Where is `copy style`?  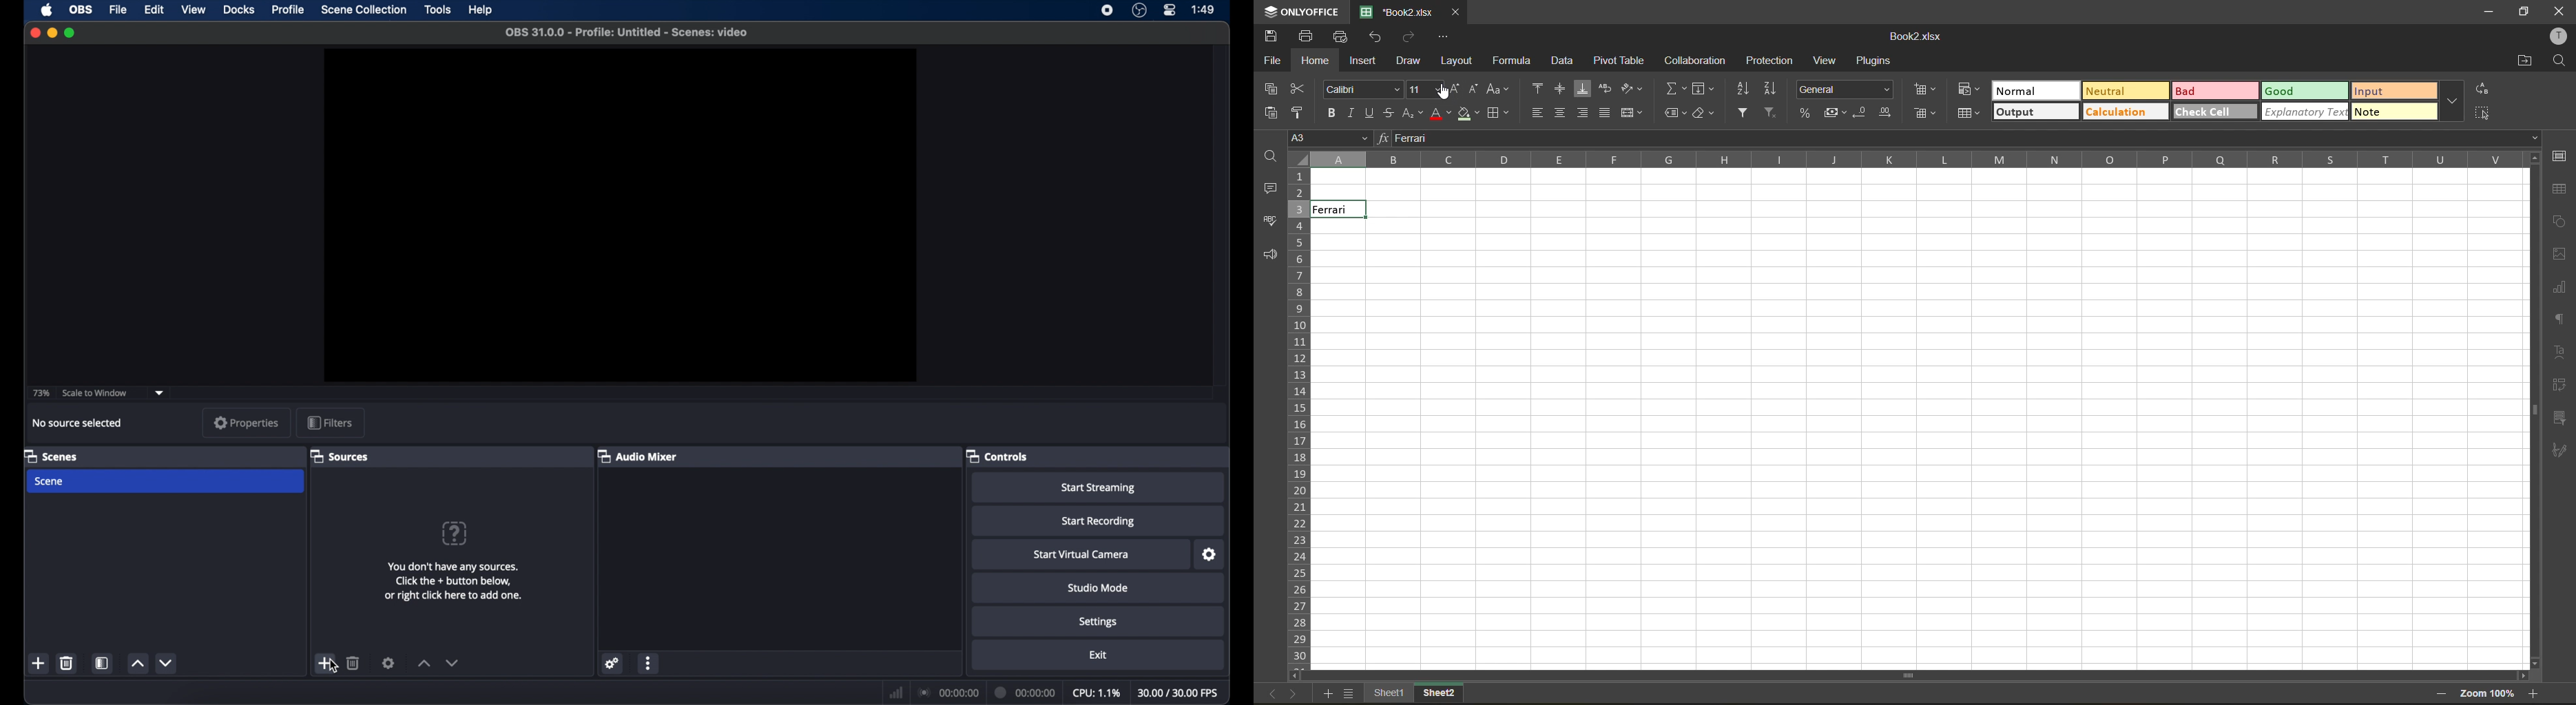 copy style is located at coordinates (1300, 112).